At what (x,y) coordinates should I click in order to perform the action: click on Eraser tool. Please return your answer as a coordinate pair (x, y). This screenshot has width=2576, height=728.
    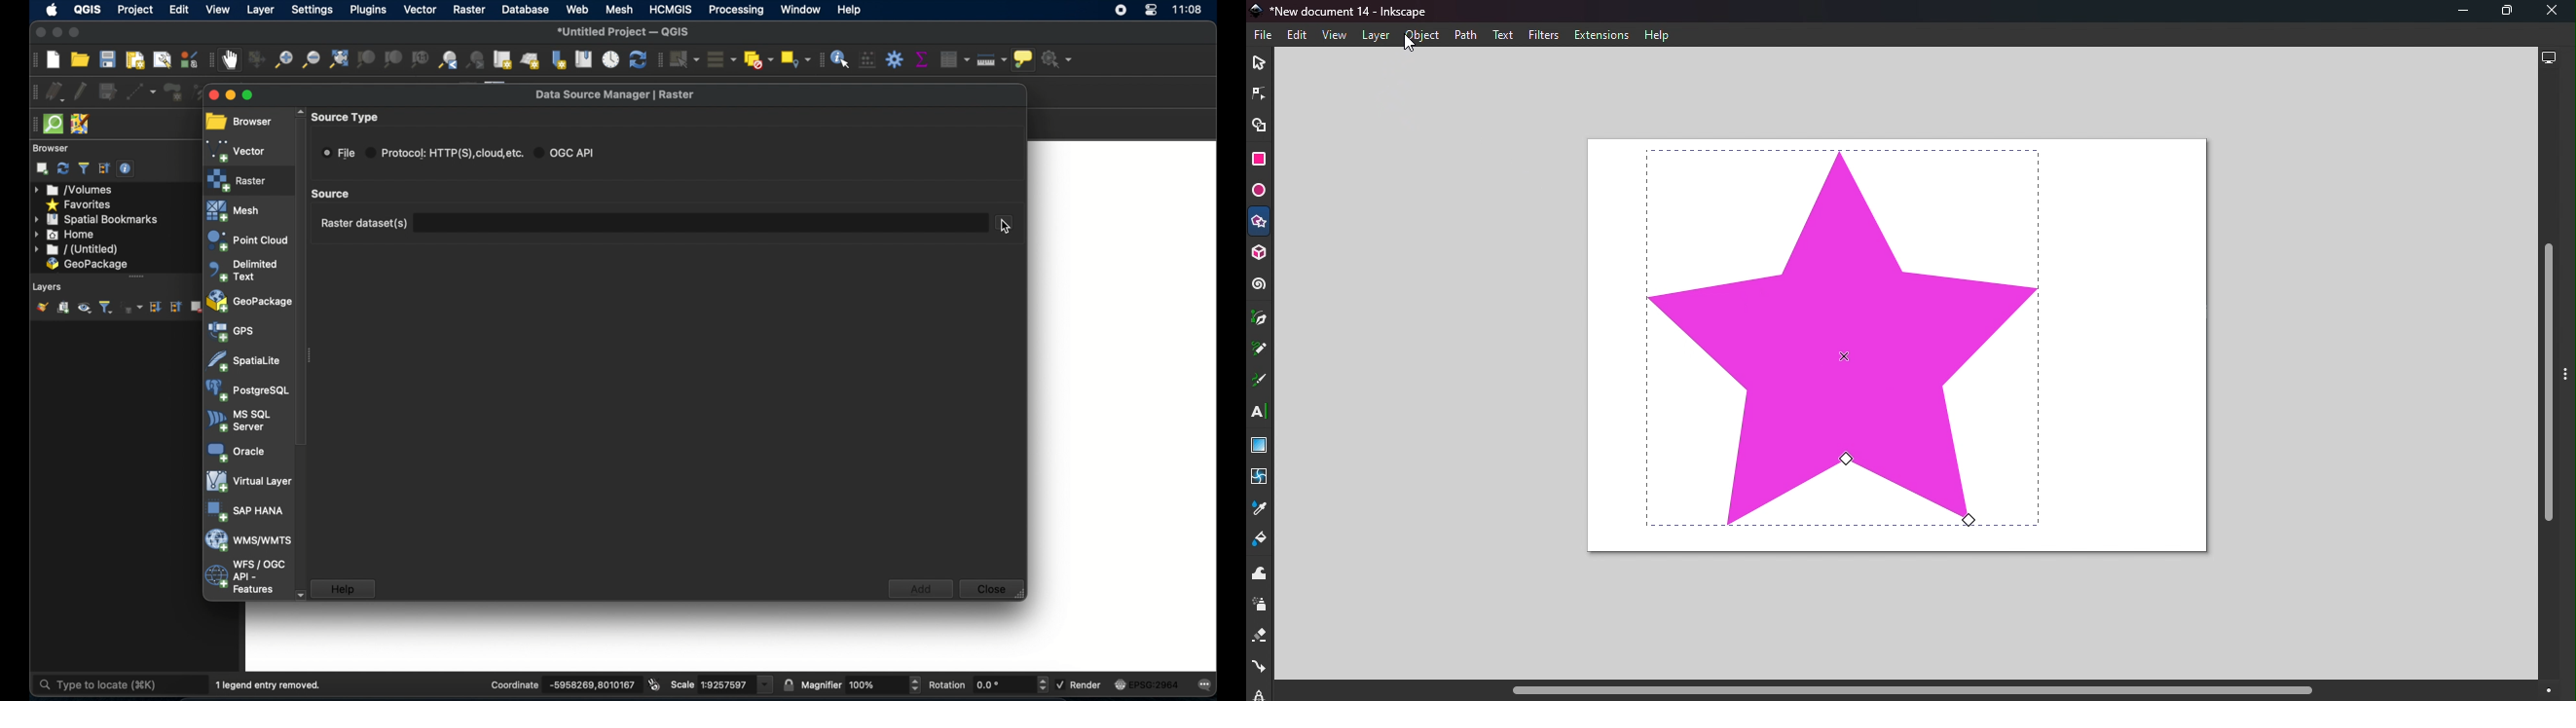
    Looking at the image, I should click on (1259, 640).